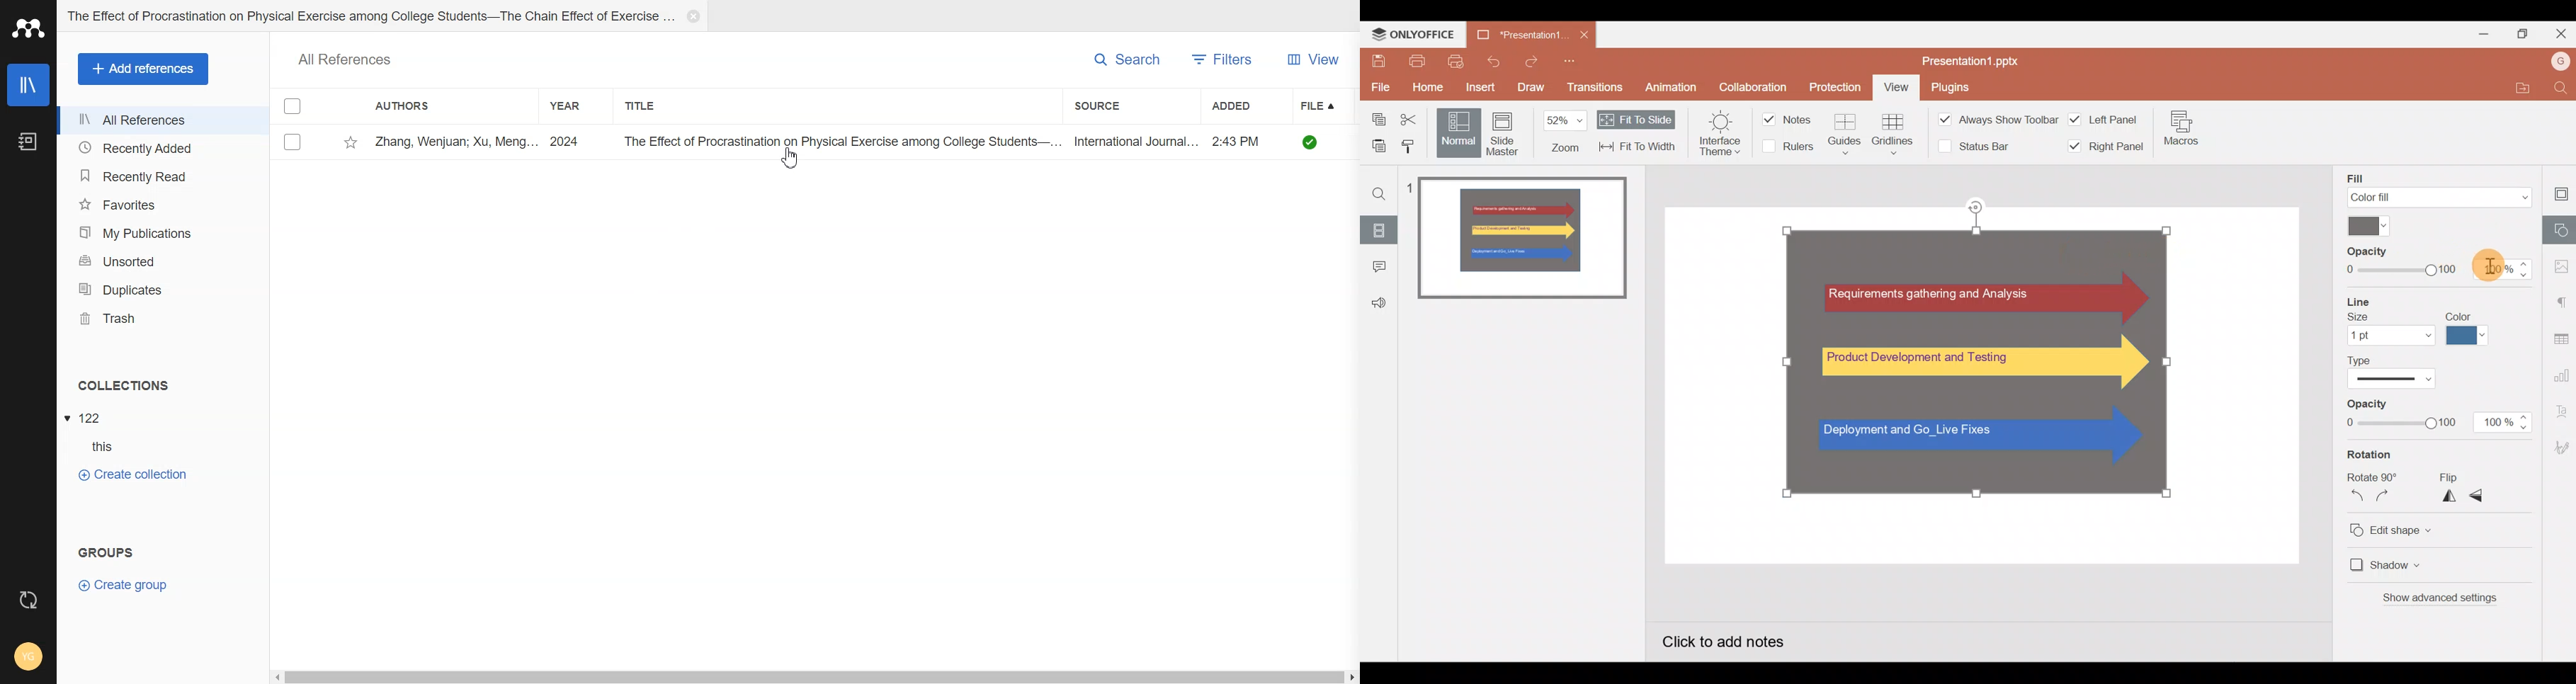 This screenshot has width=2576, height=700. What do you see at coordinates (103, 549) in the screenshot?
I see `Text` at bounding box center [103, 549].